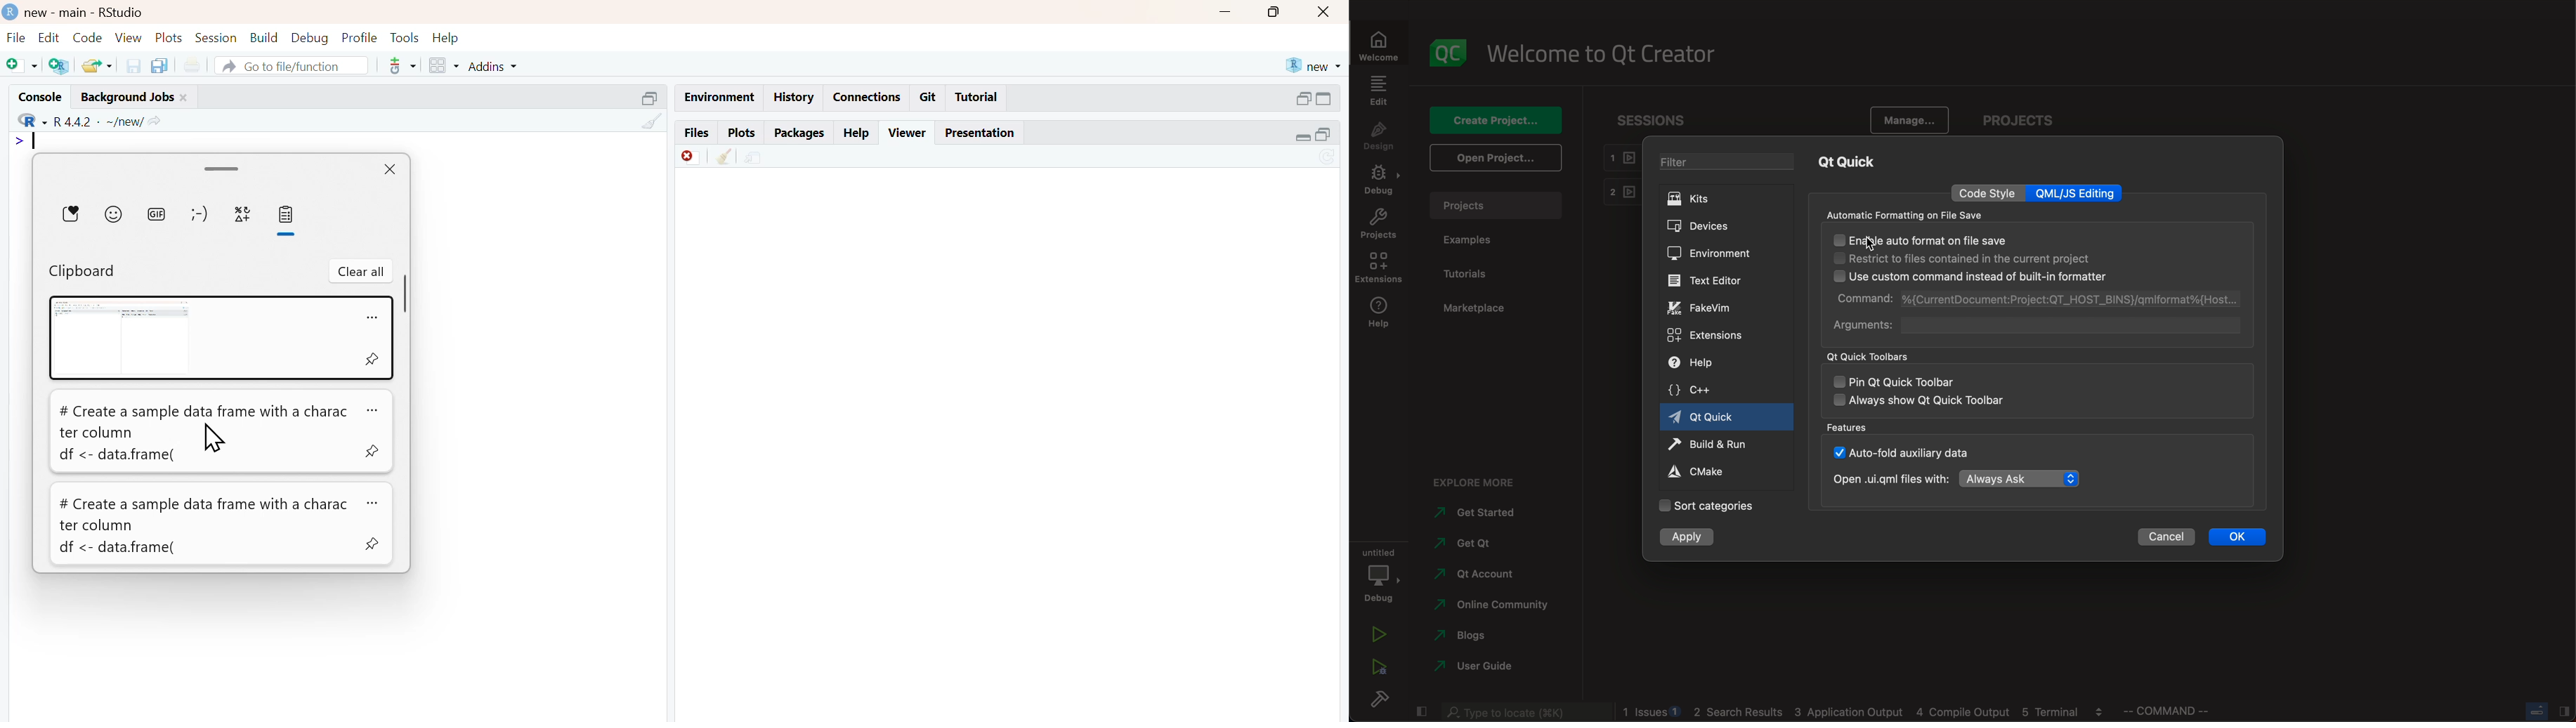 This screenshot has height=728, width=2576. I want to click on close, so click(183, 98).